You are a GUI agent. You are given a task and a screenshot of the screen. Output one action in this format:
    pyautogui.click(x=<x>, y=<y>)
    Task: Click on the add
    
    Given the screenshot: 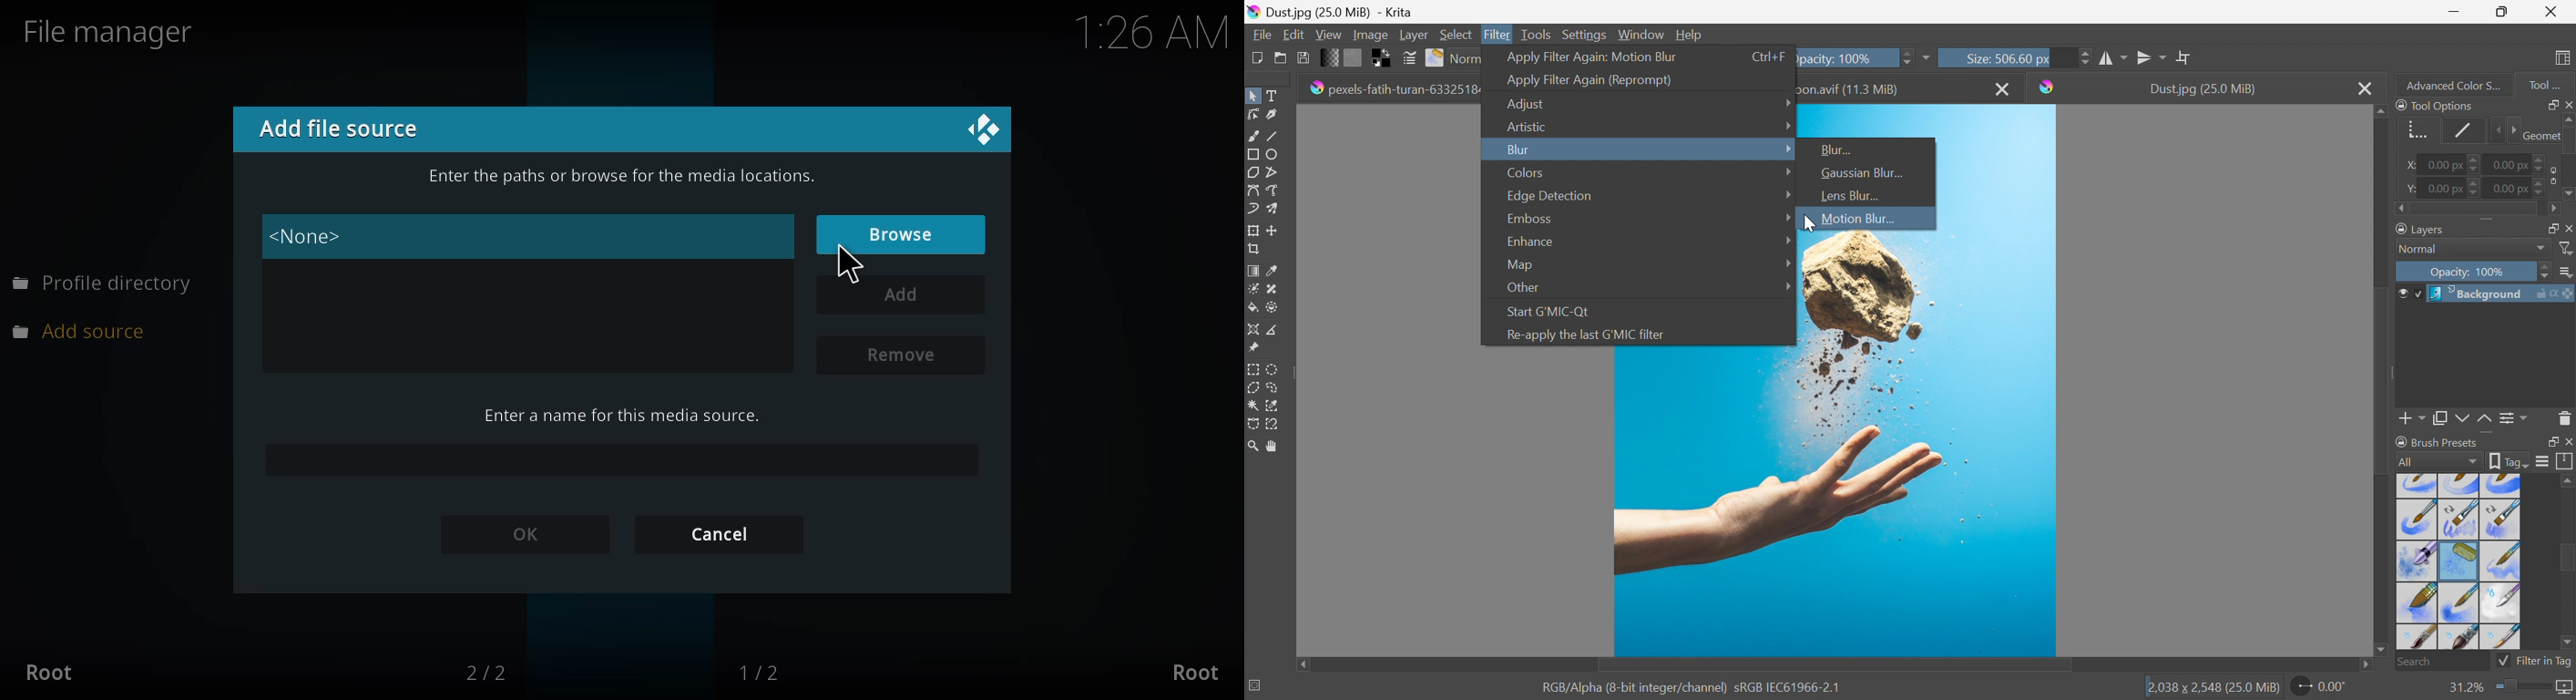 What is the action you would take?
    pyautogui.click(x=905, y=294)
    